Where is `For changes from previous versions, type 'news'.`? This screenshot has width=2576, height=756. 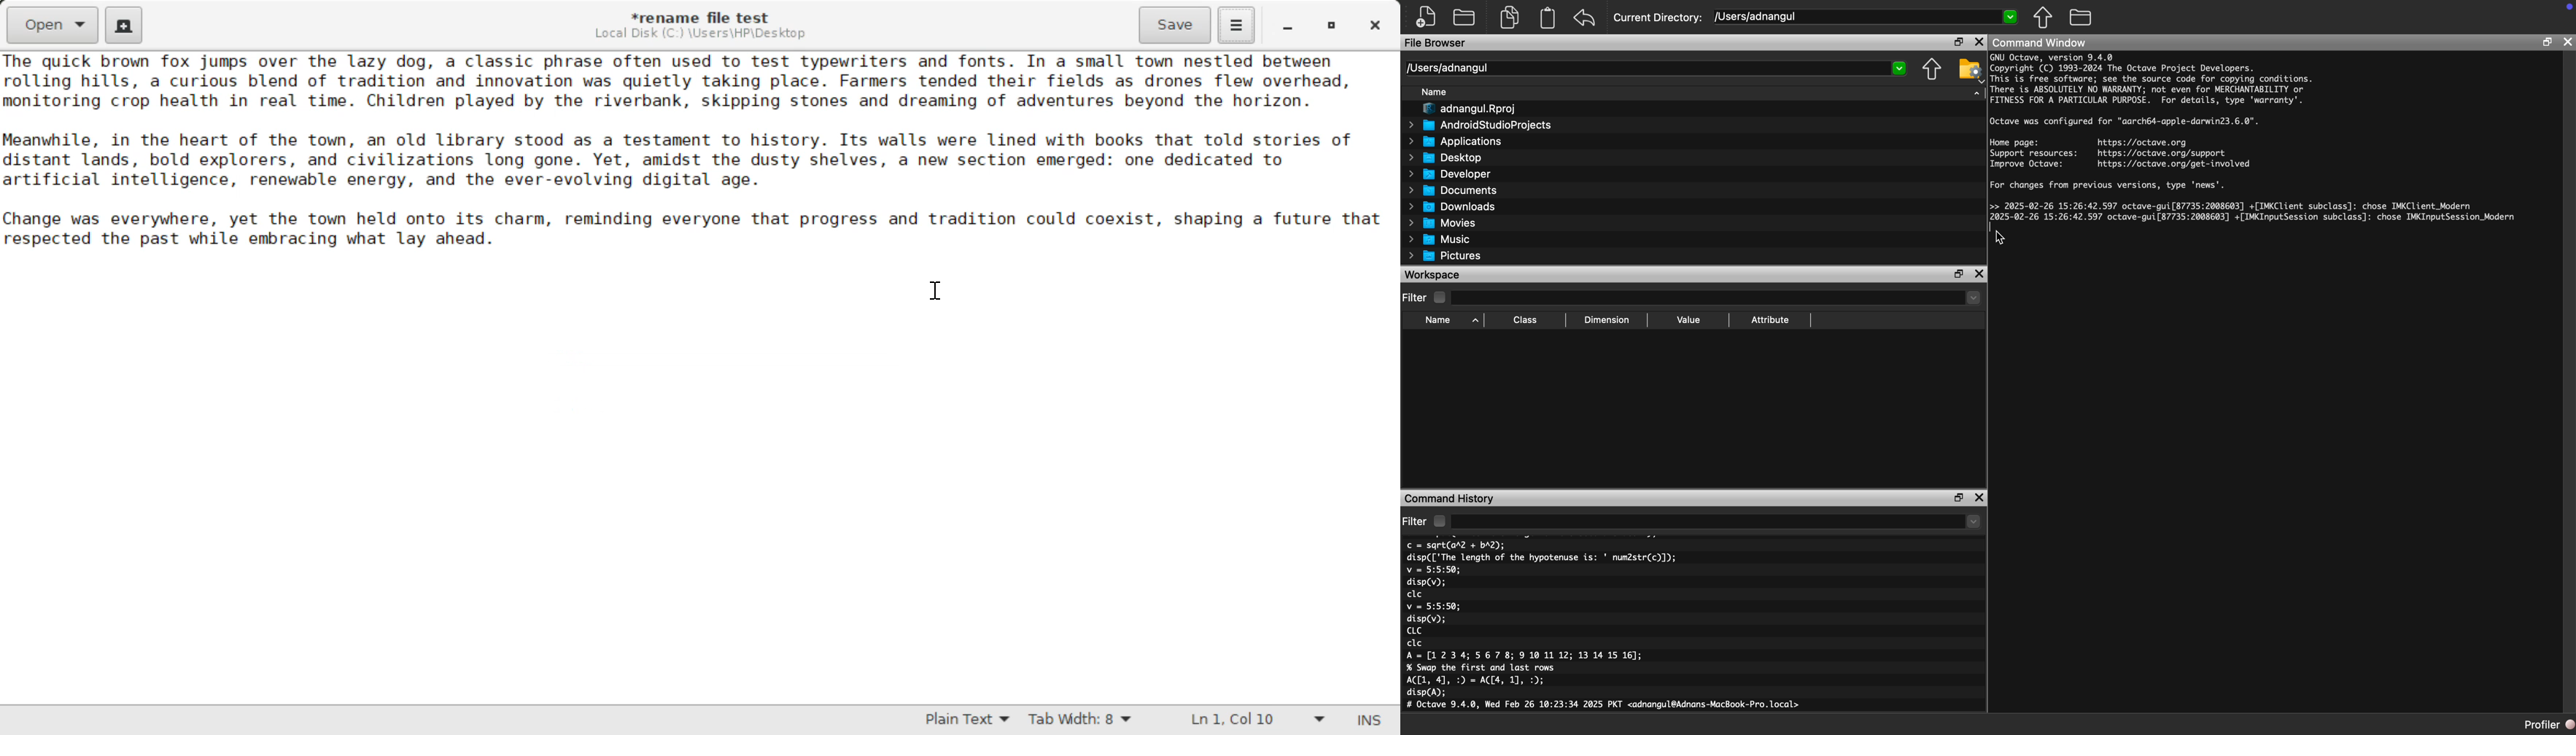
For changes from previous versions, type 'news'. is located at coordinates (2110, 186).